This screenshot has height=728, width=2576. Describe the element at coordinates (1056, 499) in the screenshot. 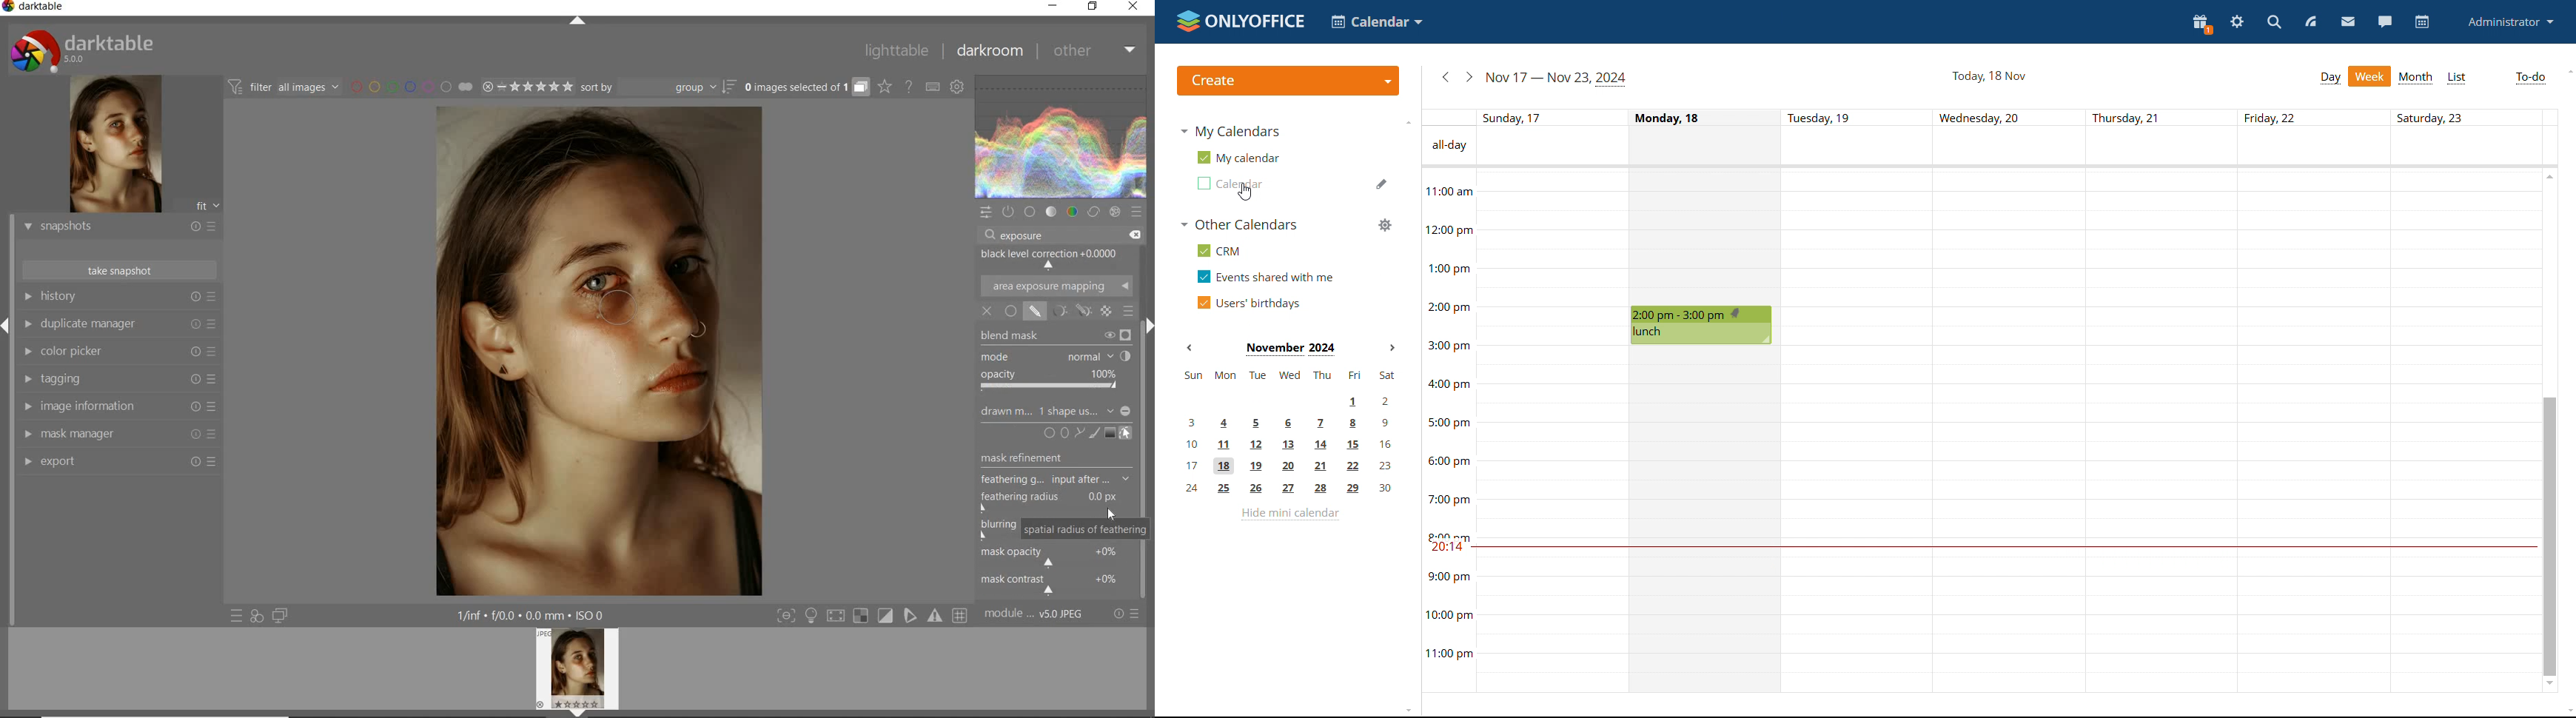

I see `FEATHERING RADIUS` at that location.